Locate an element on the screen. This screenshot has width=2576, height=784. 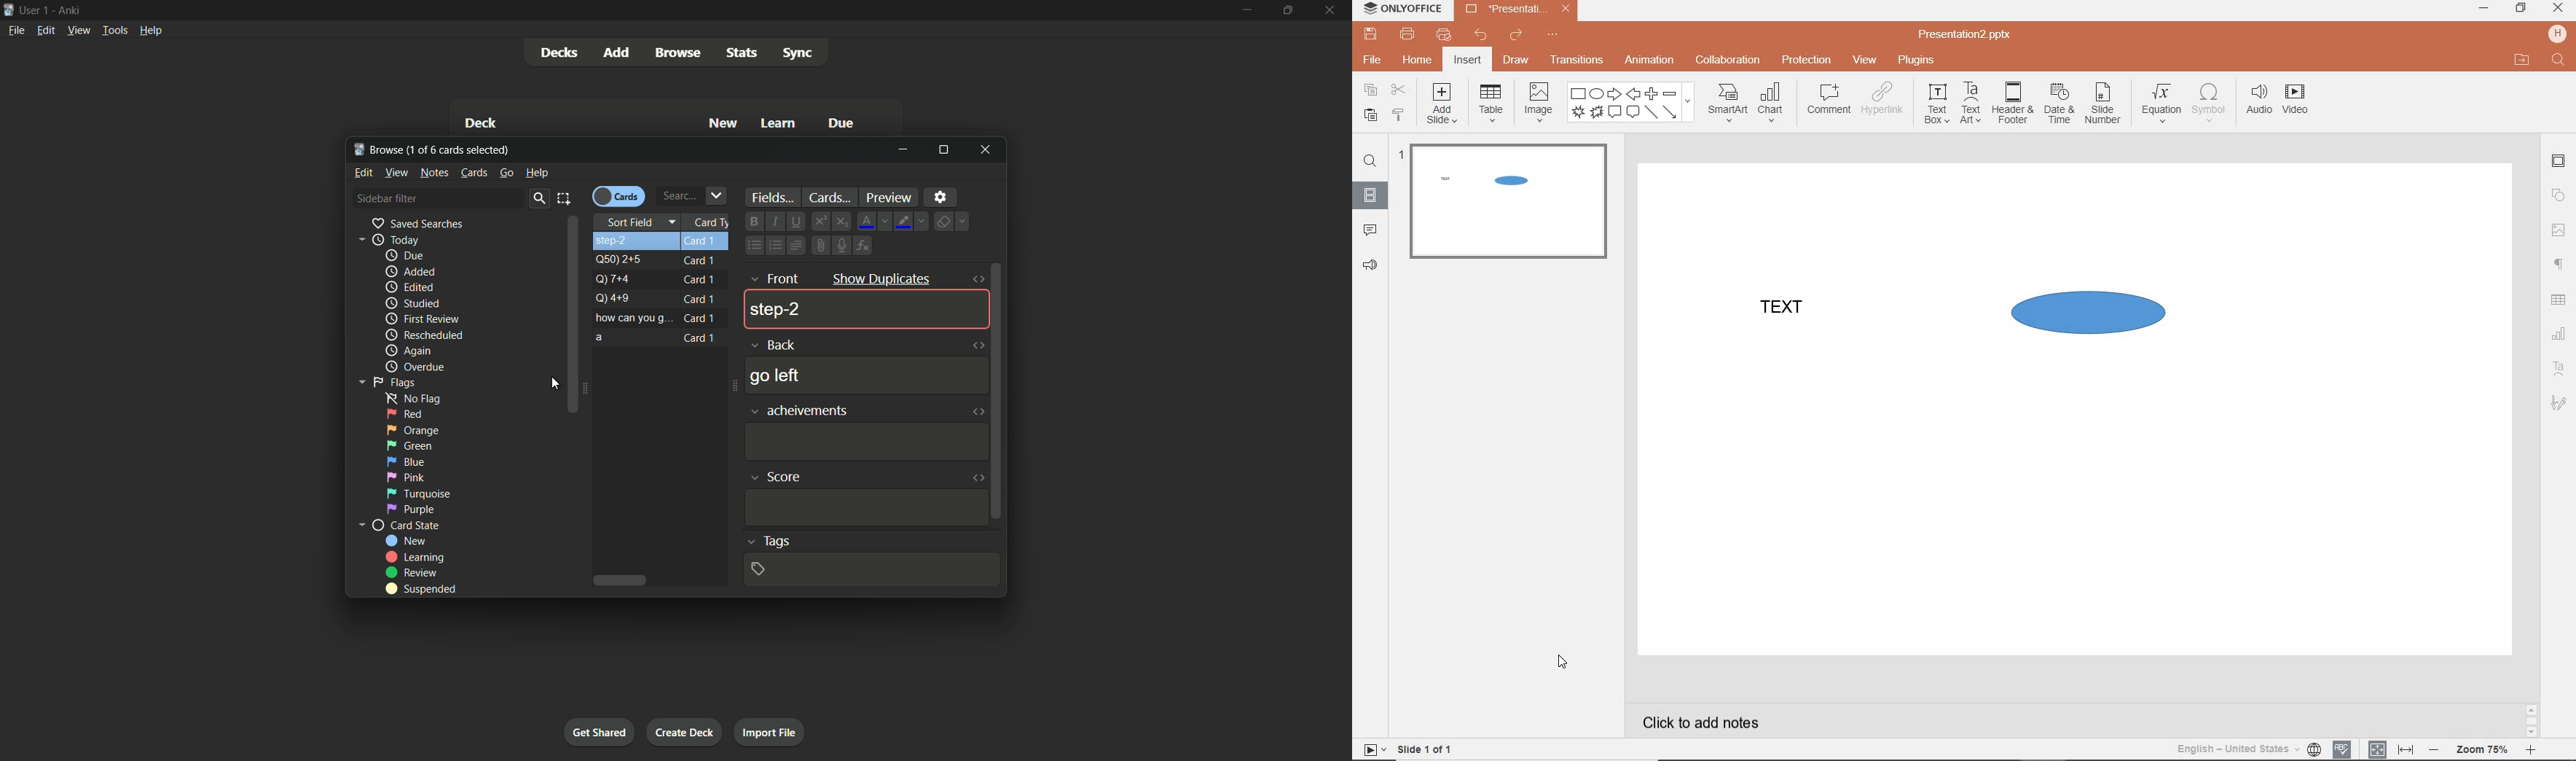
Maximize is located at coordinates (1286, 10).